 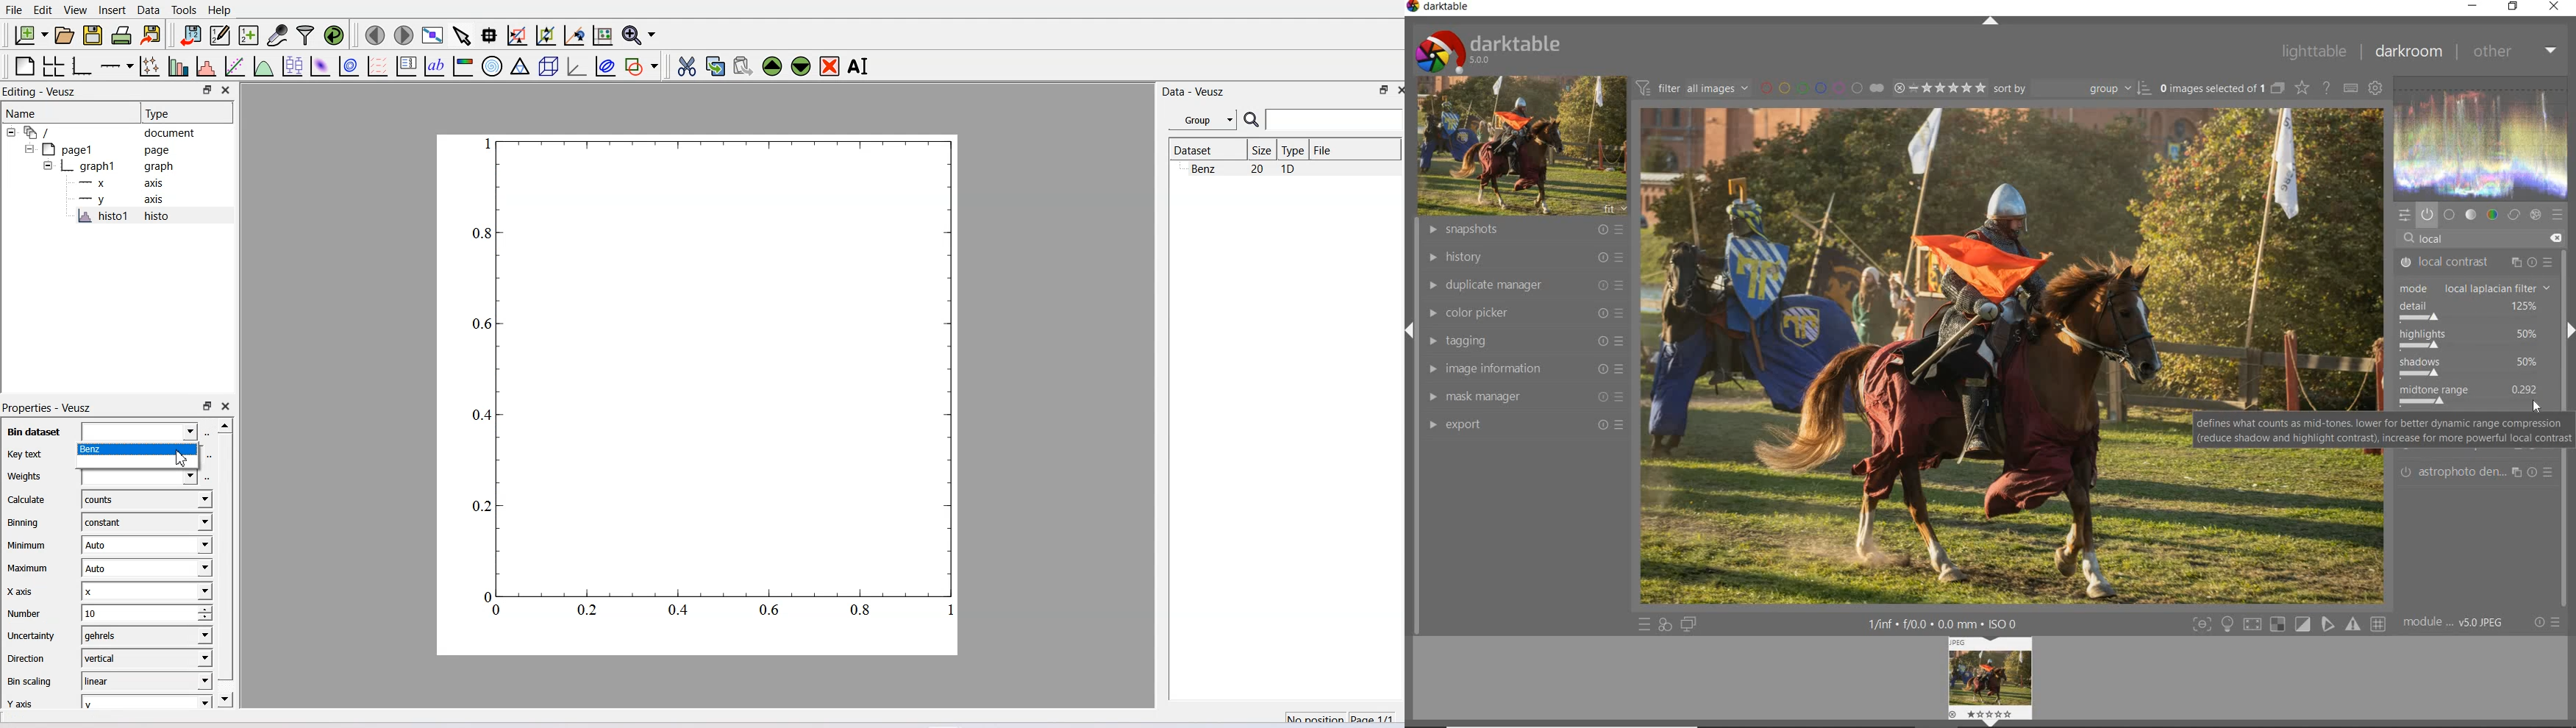 What do you see at coordinates (307, 35) in the screenshot?
I see `Filter Data` at bounding box center [307, 35].